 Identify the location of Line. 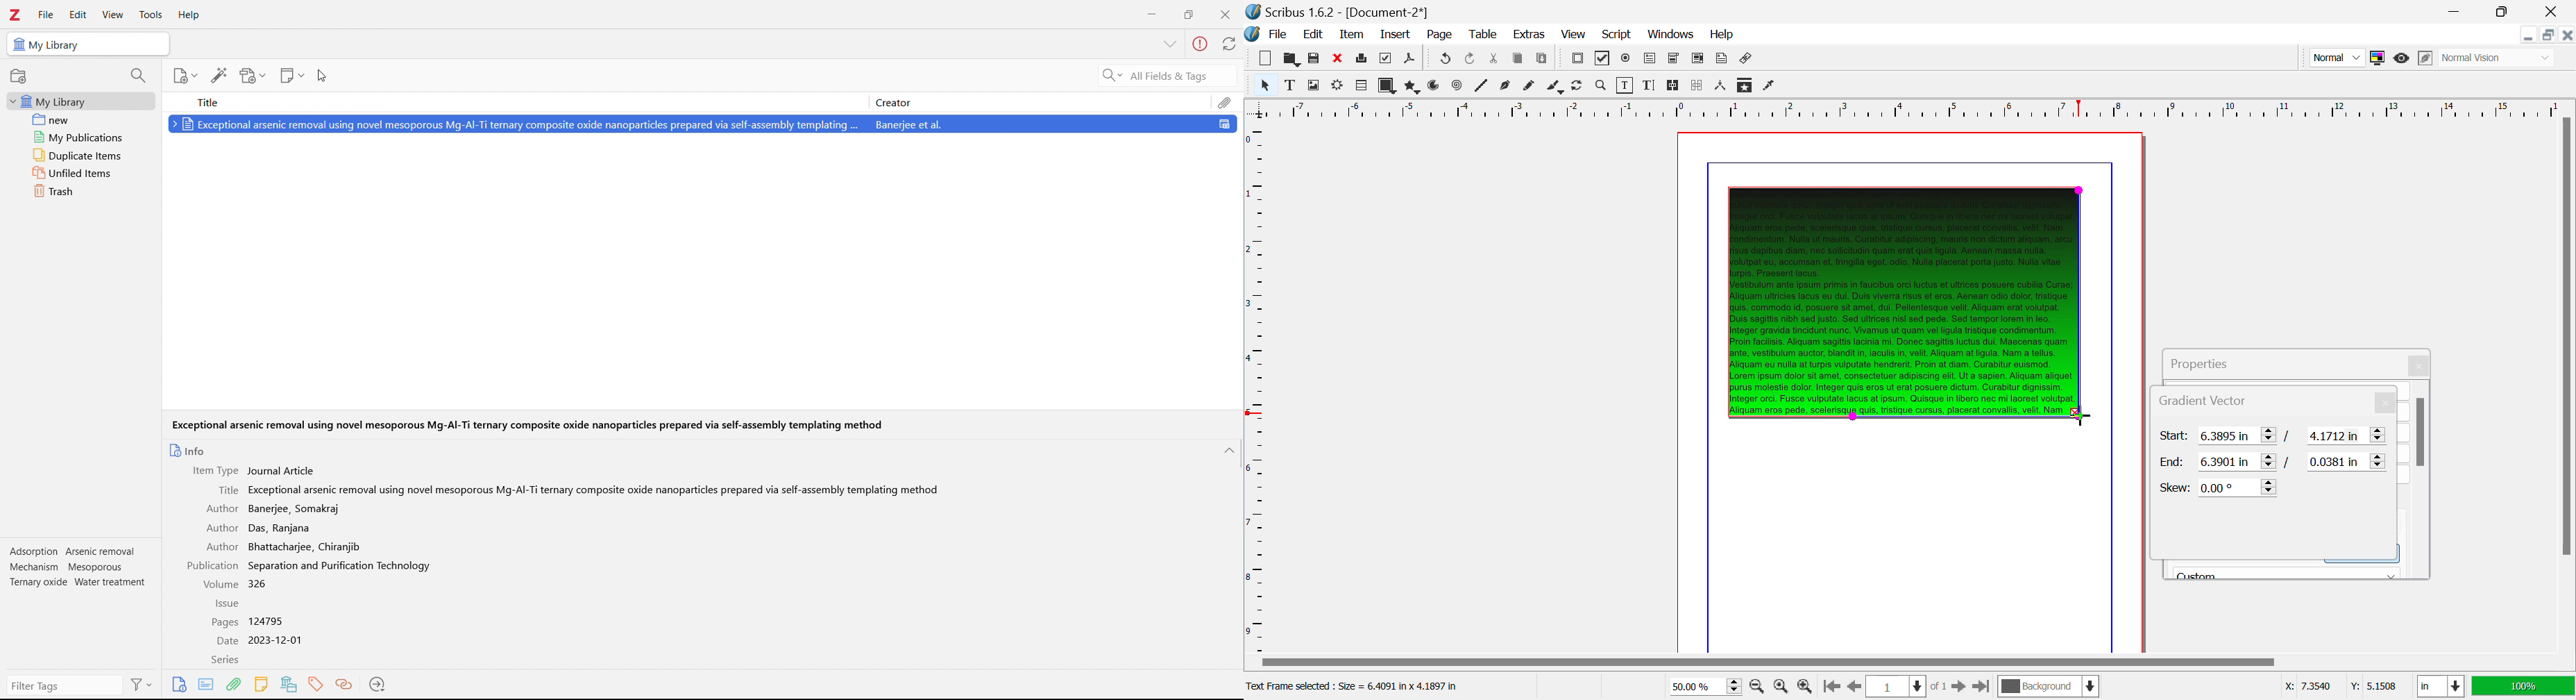
(1482, 87).